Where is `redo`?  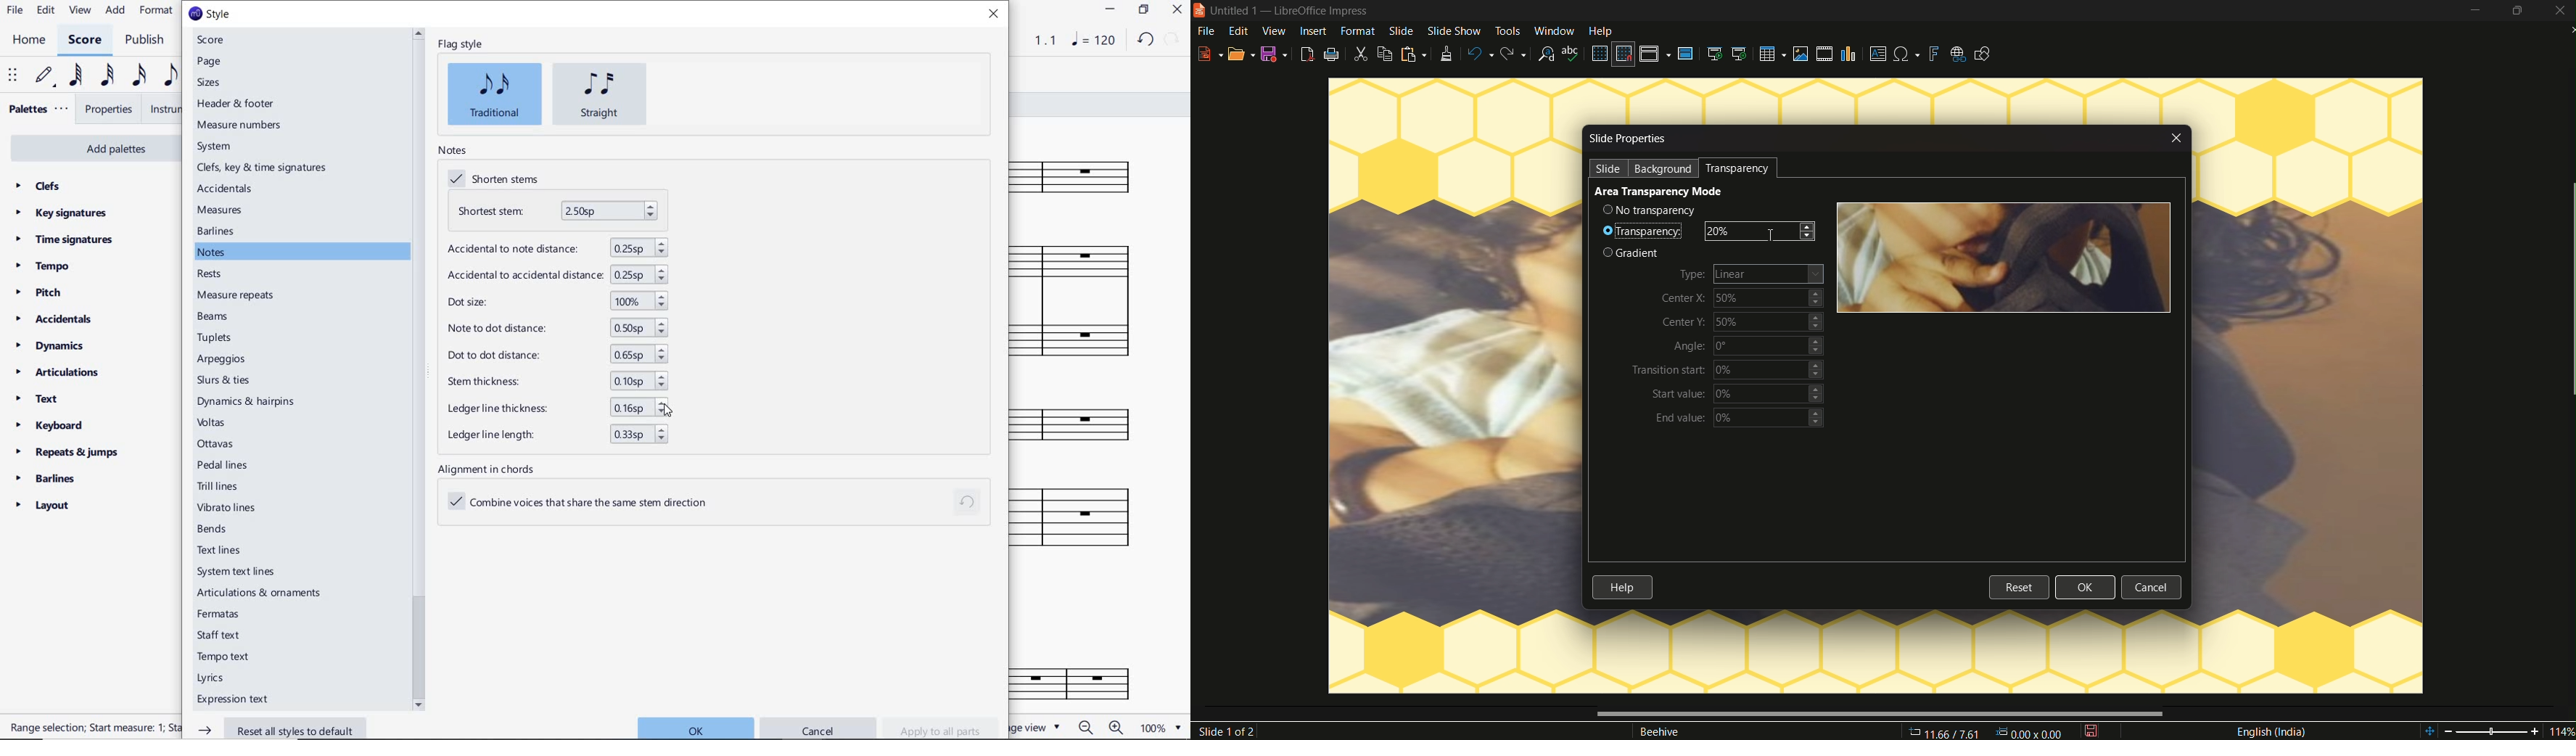
redo is located at coordinates (1514, 54).